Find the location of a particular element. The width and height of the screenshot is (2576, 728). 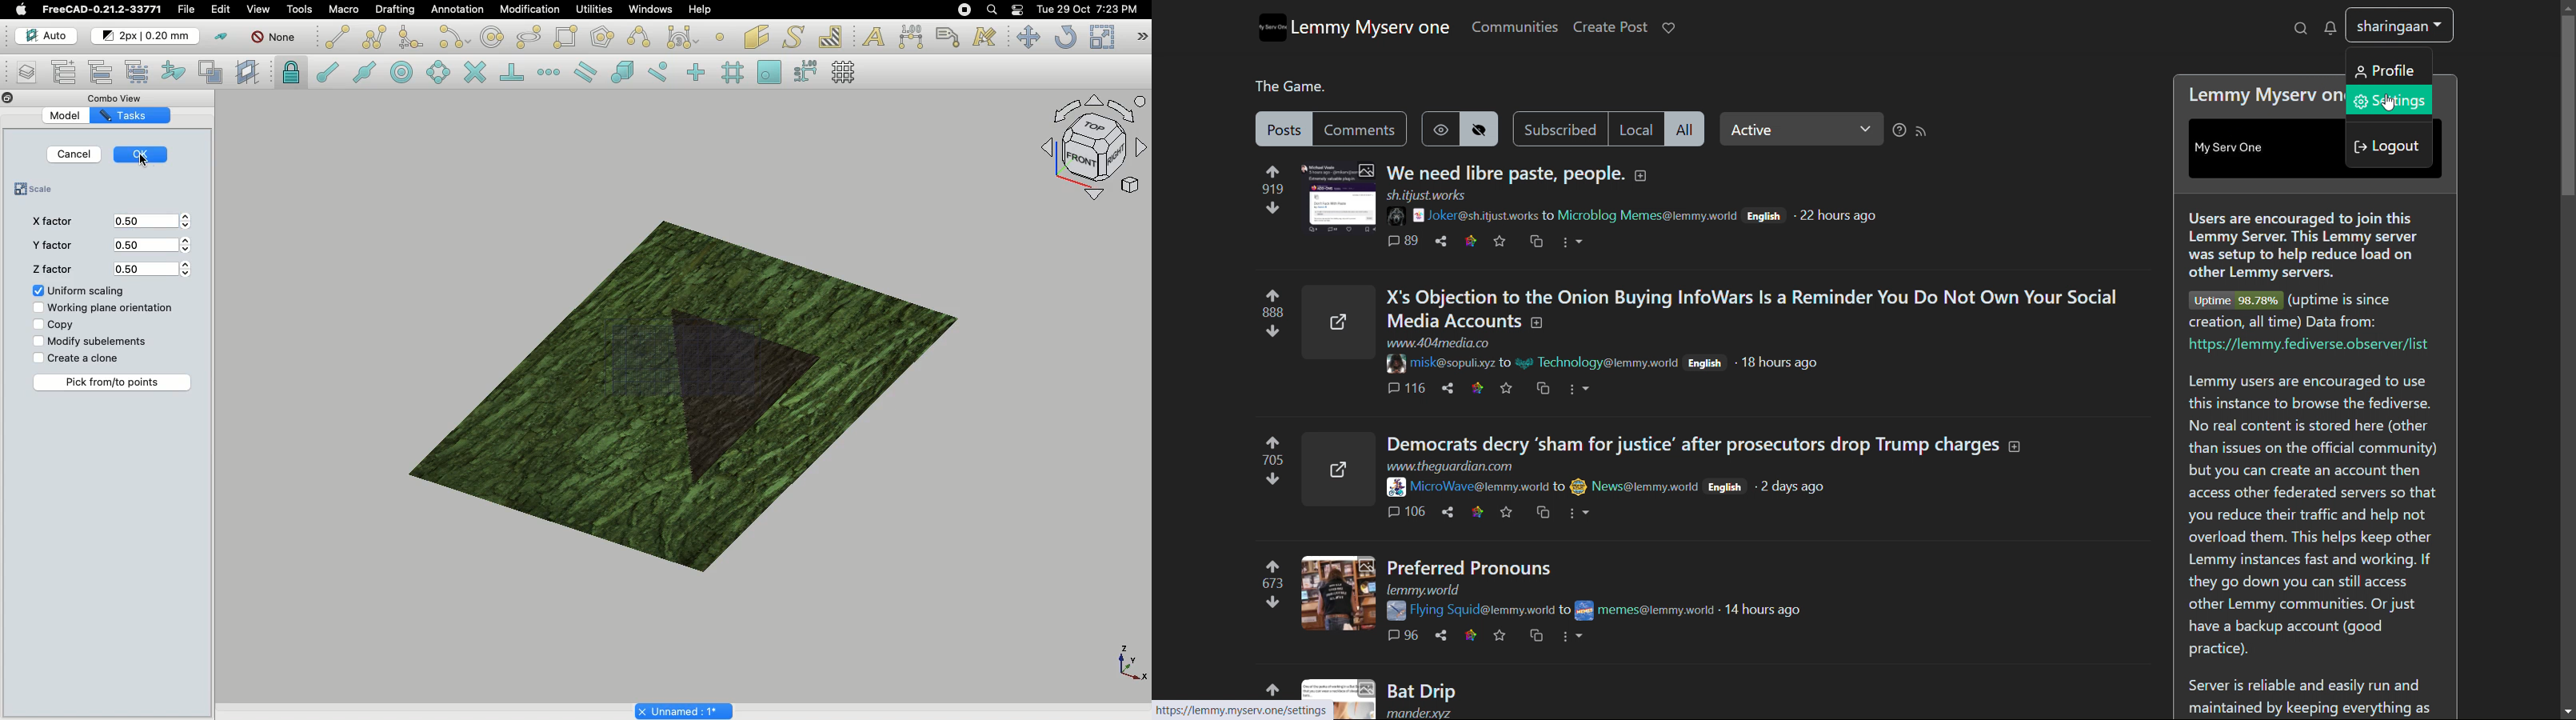

Selecting OK is located at coordinates (148, 159).